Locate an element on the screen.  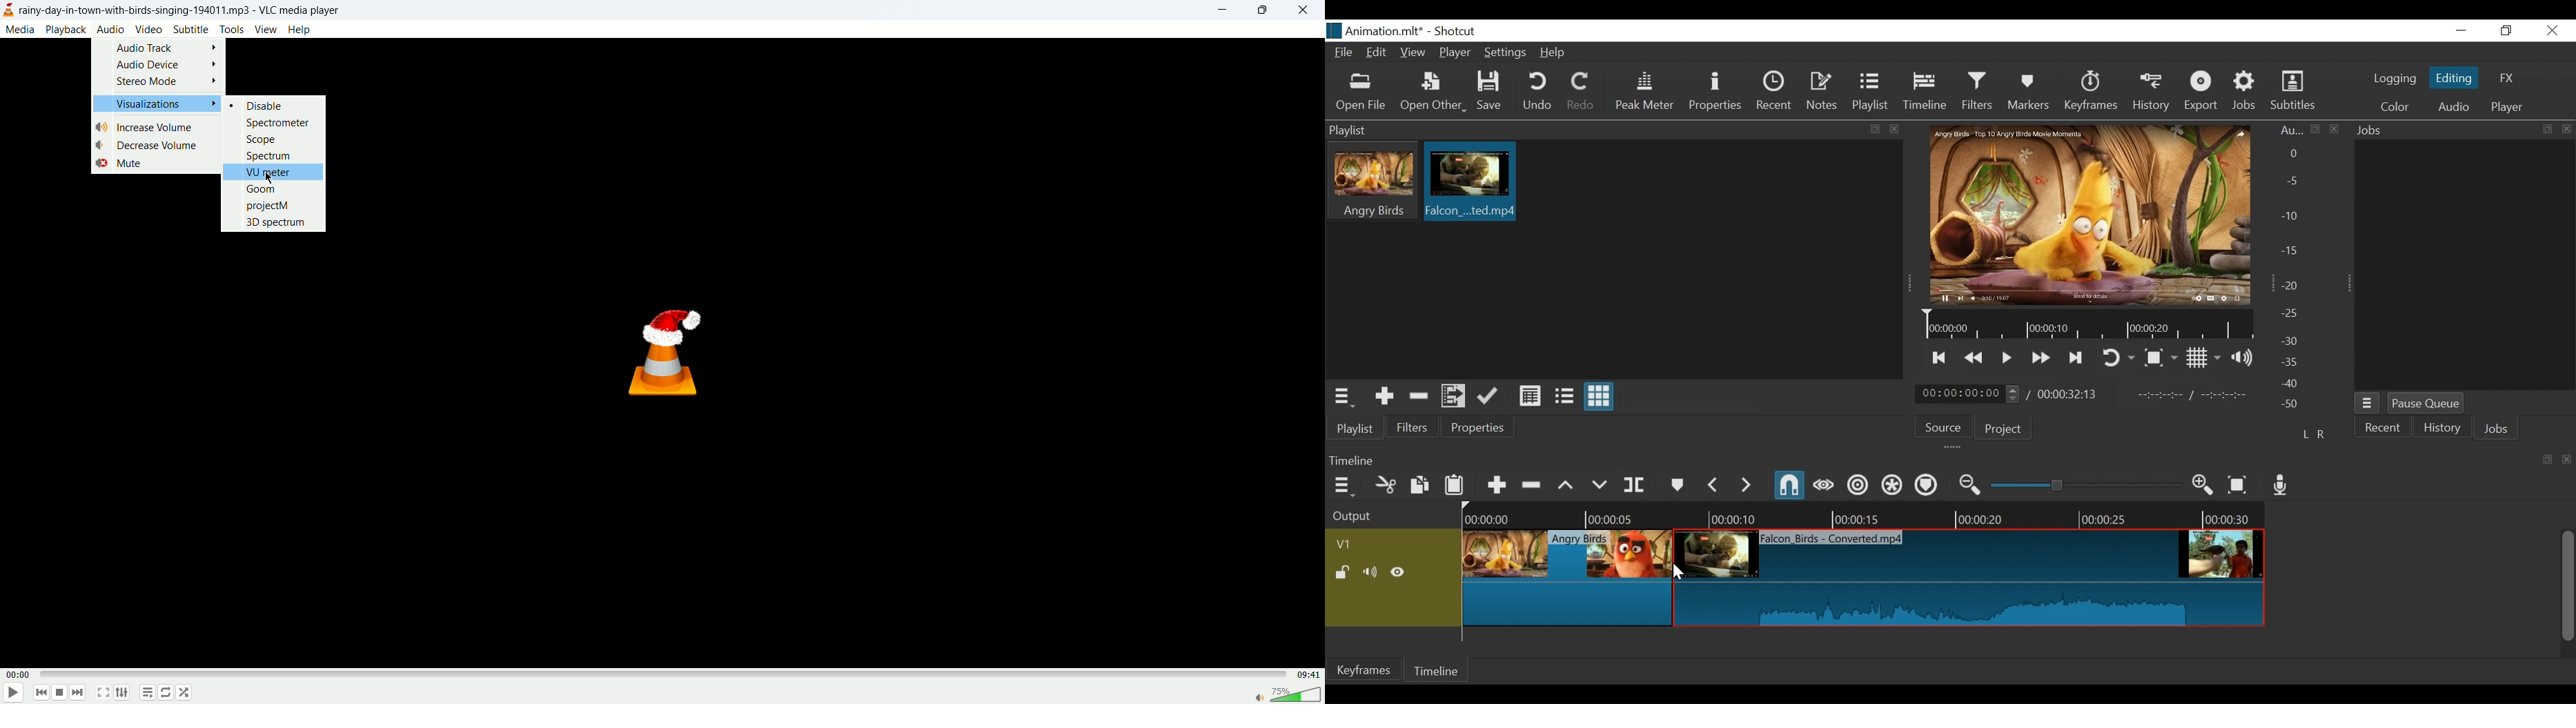
Remove Cut is located at coordinates (1419, 395).